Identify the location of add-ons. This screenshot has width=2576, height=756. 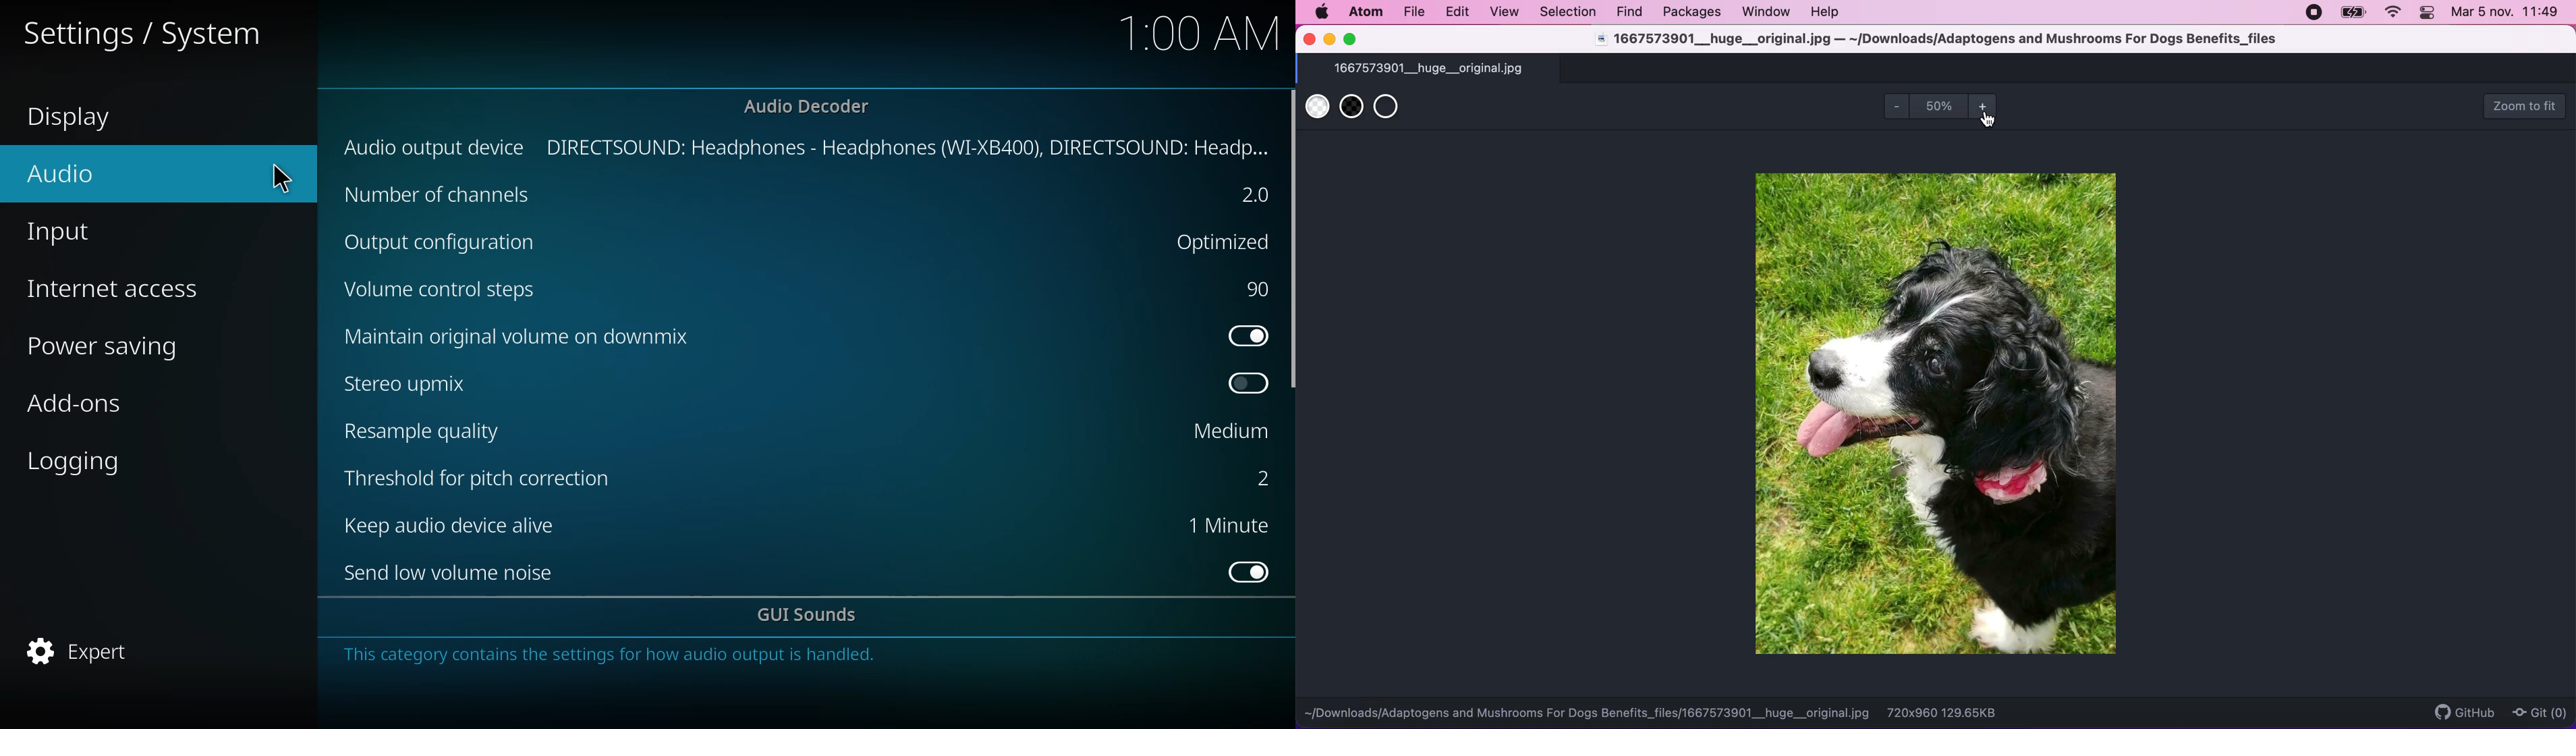
(83, 406).